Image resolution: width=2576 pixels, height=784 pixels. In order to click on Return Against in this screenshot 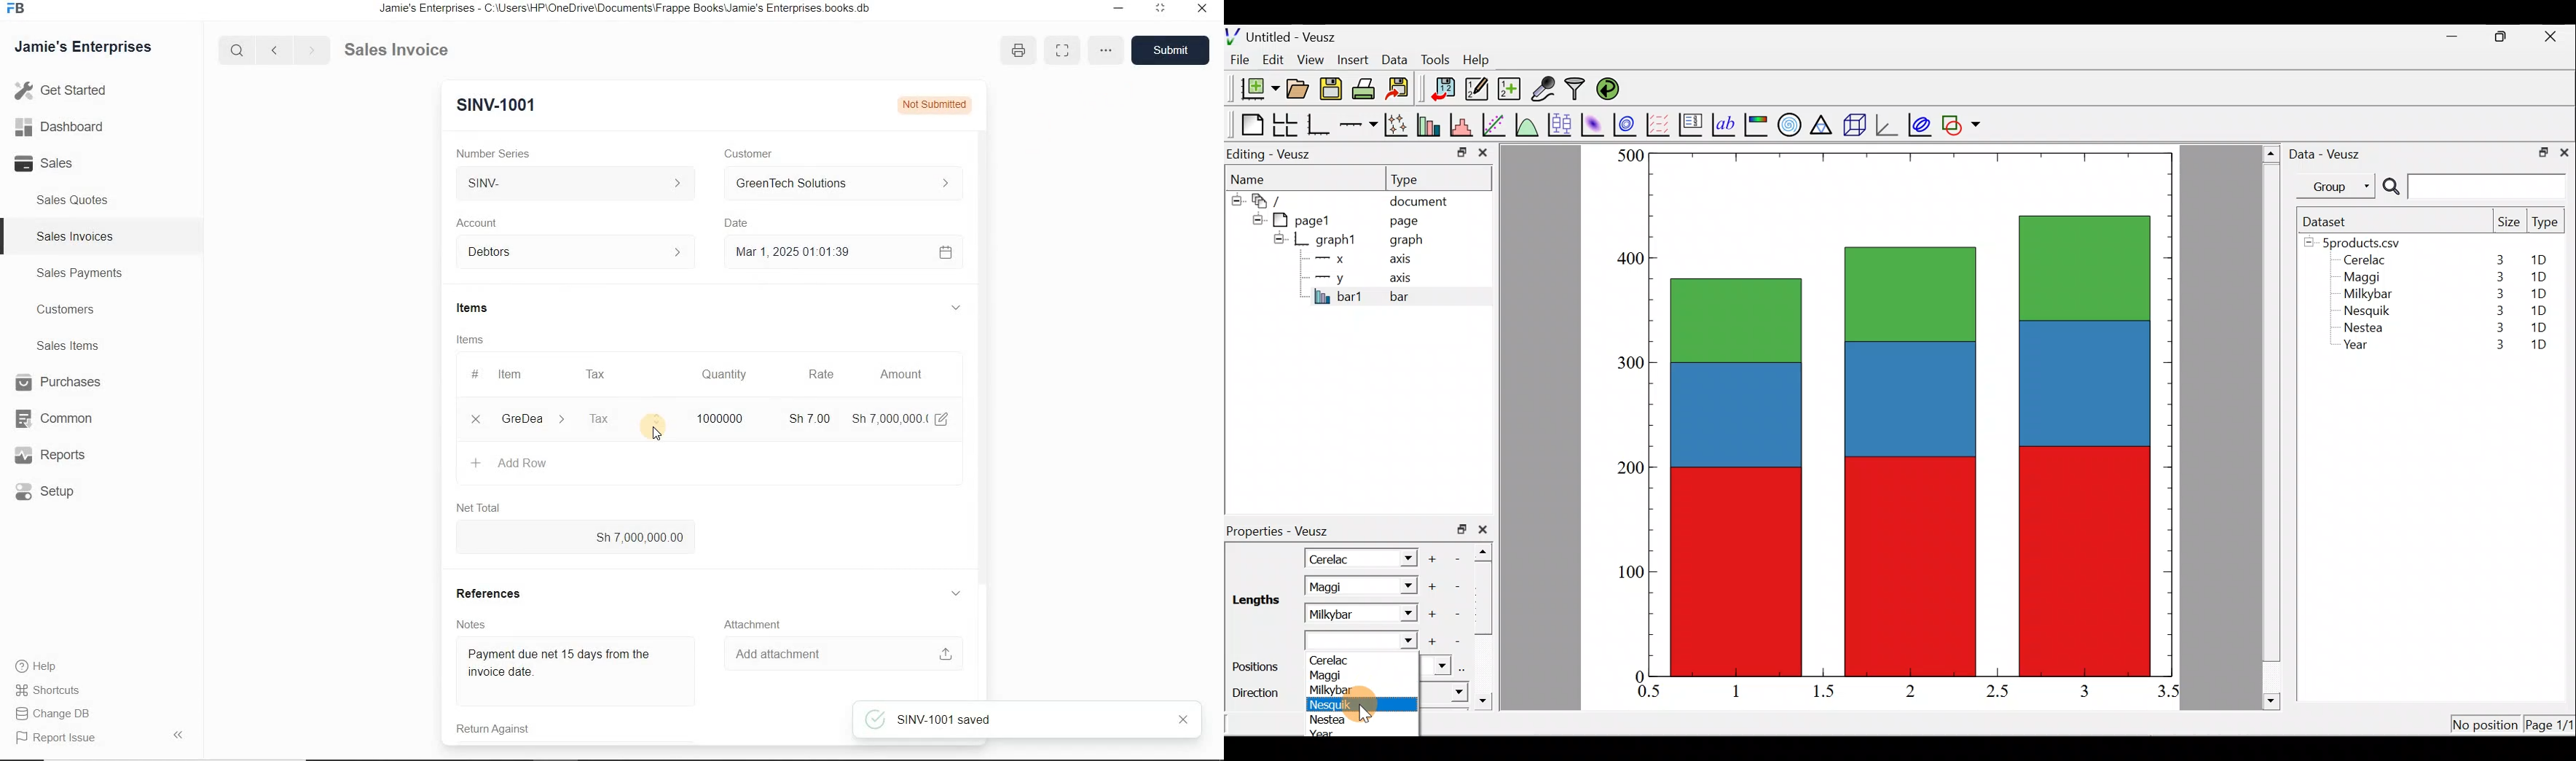, I will do `click(490, 731)`.